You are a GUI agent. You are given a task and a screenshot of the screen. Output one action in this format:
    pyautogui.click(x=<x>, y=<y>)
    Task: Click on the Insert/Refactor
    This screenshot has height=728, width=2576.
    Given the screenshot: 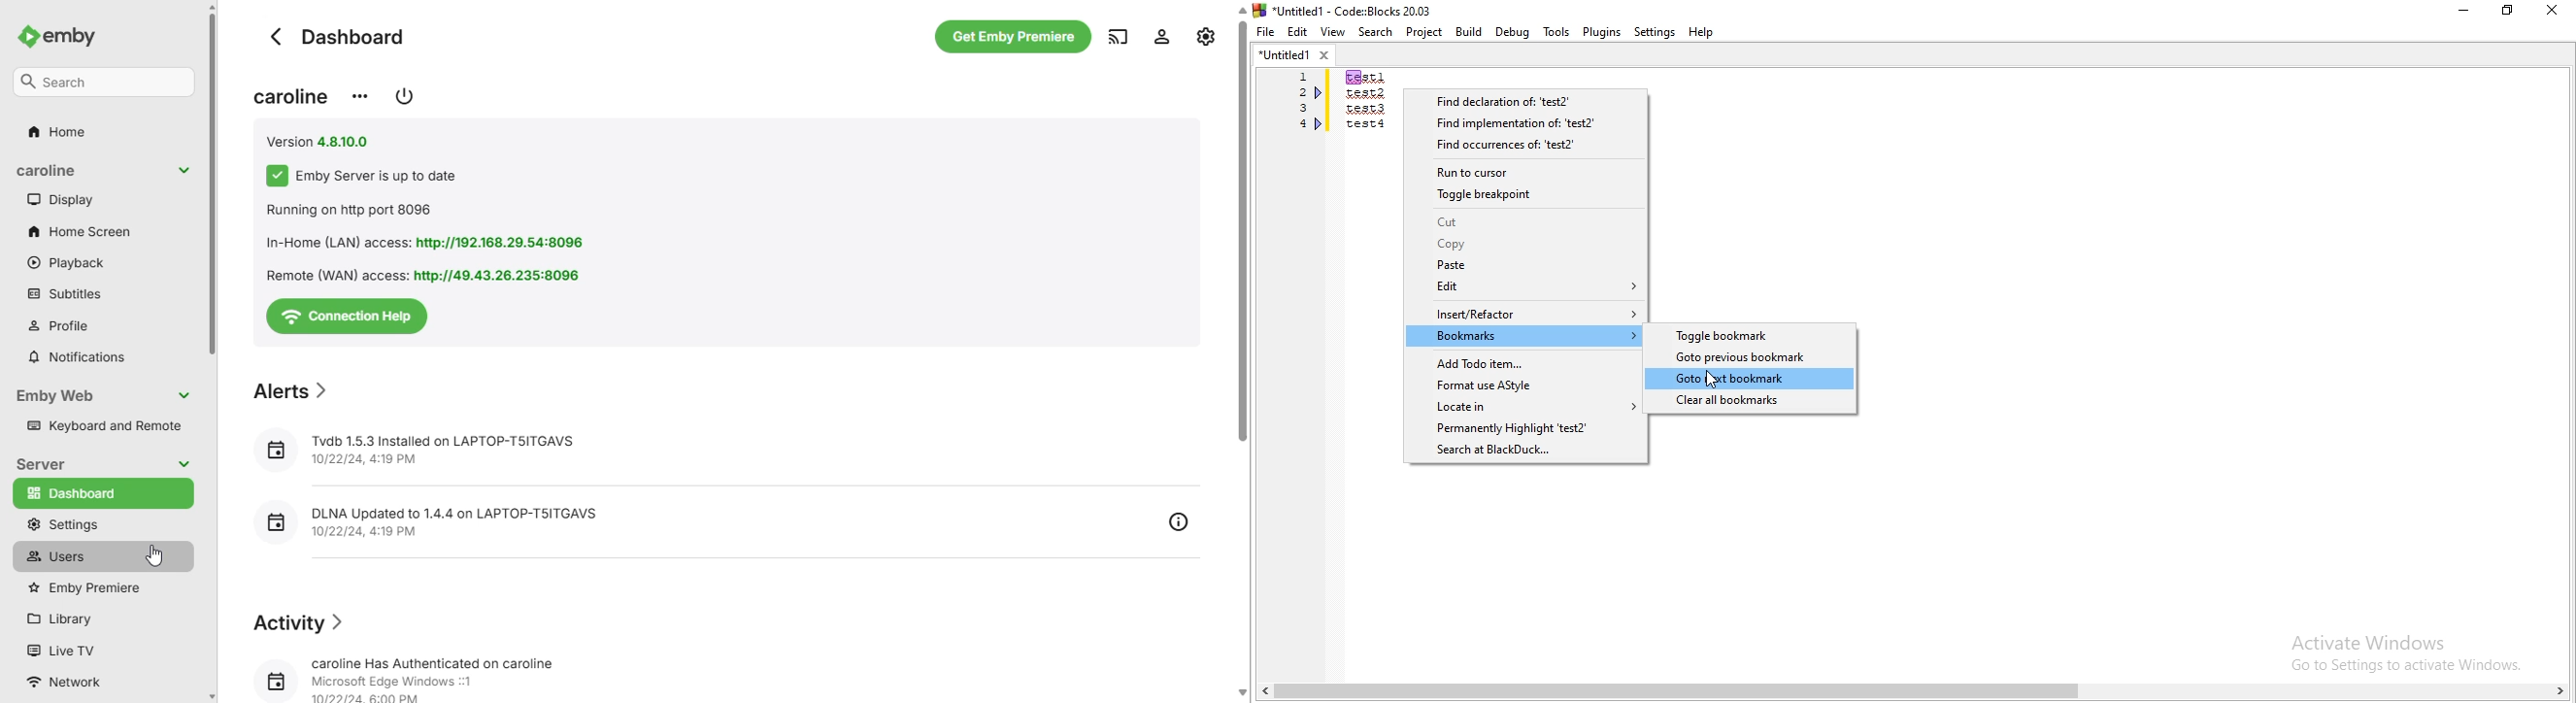 What is the action you would take?
    pyautogui.click(x=1524, y=313)
    